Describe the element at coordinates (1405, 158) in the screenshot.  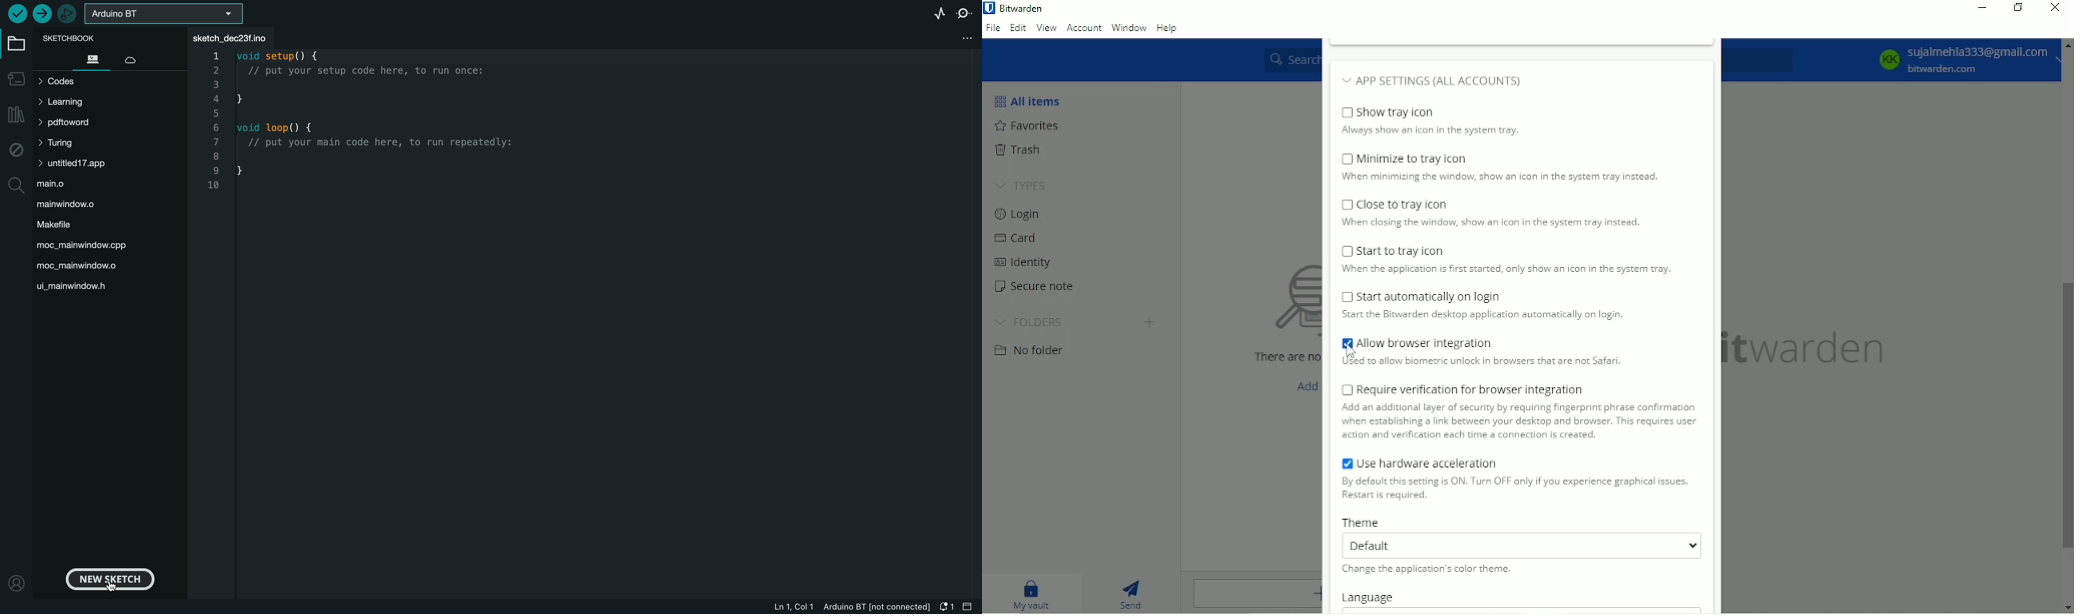
I see `Minimize to tray icon` at that location.